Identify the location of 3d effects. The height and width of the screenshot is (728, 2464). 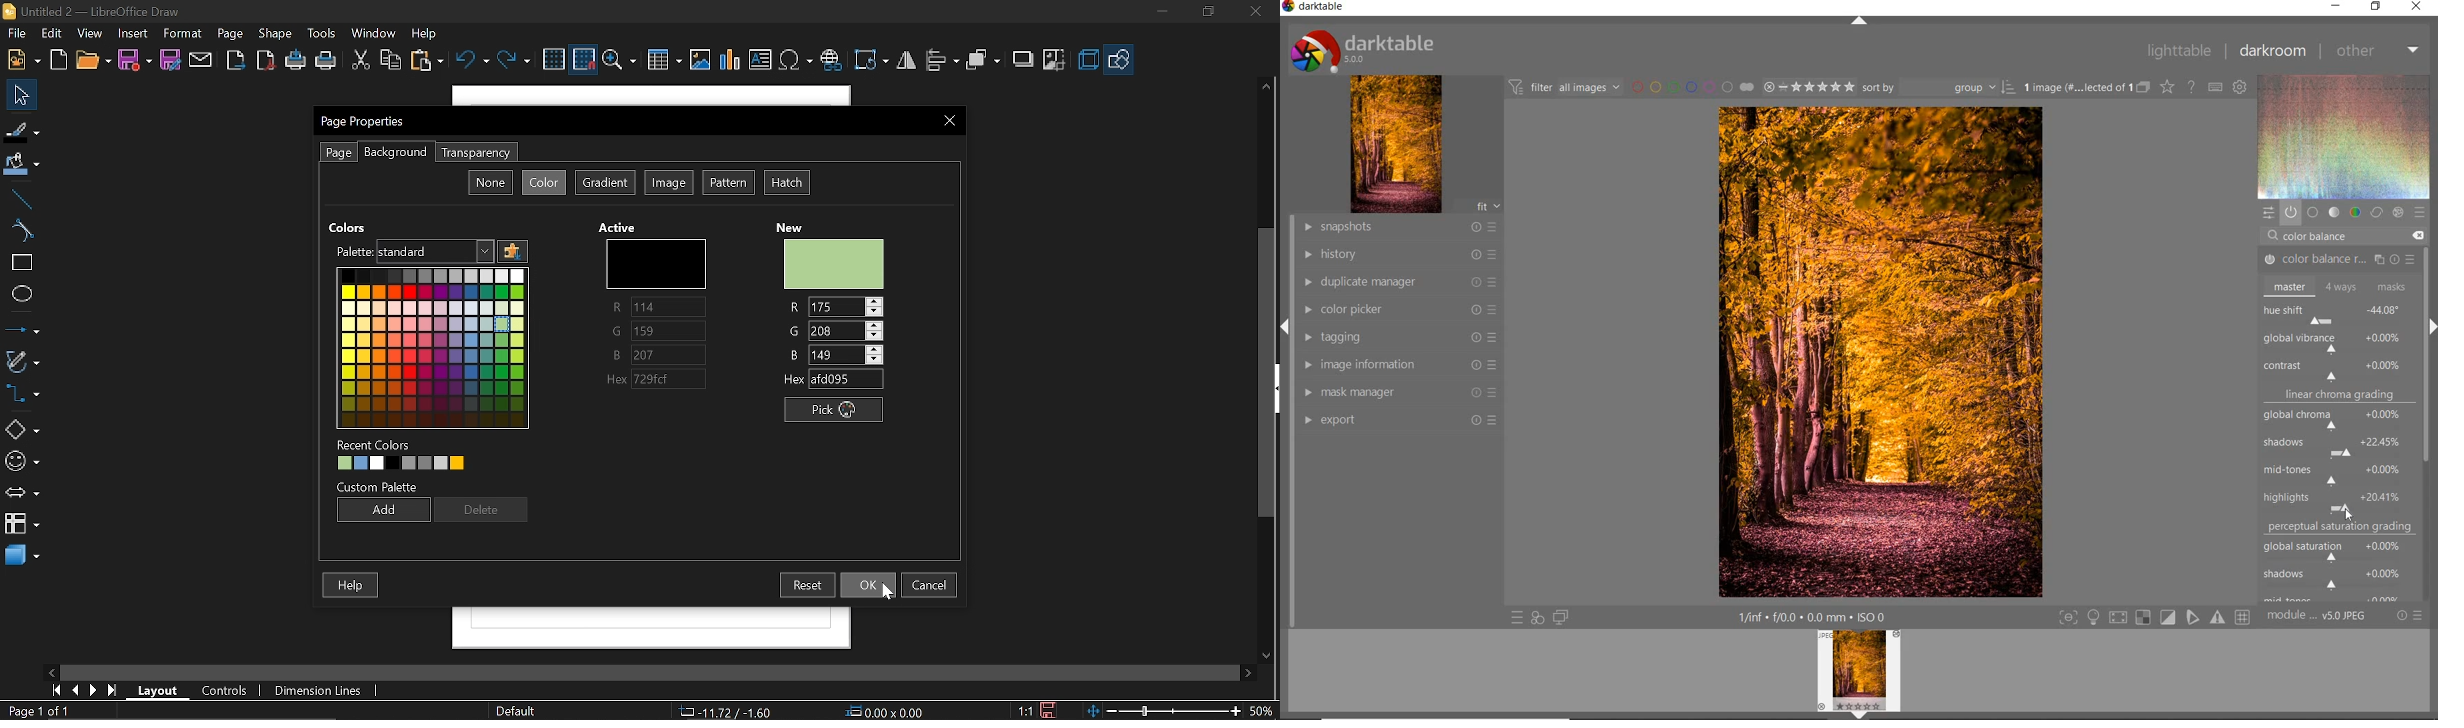
(1088, 60).